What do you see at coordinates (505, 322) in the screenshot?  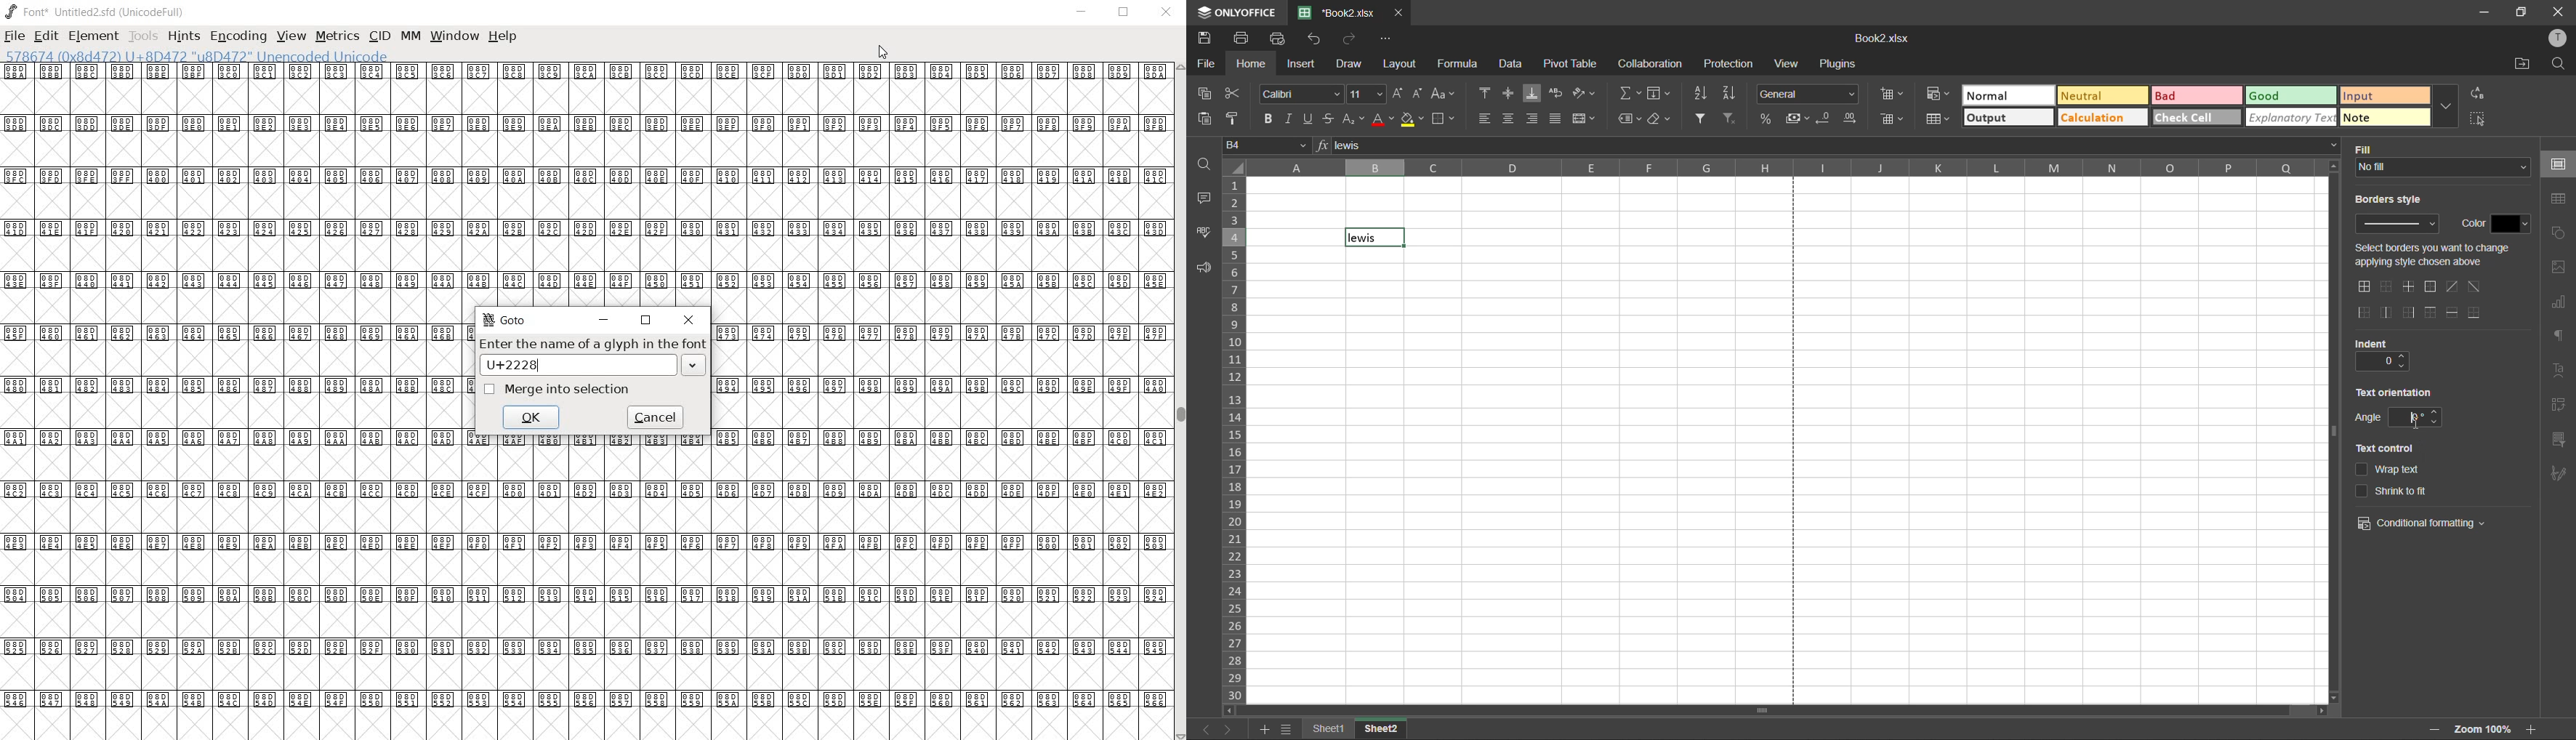 I see `GoTo` at bounding box center [505, 322].